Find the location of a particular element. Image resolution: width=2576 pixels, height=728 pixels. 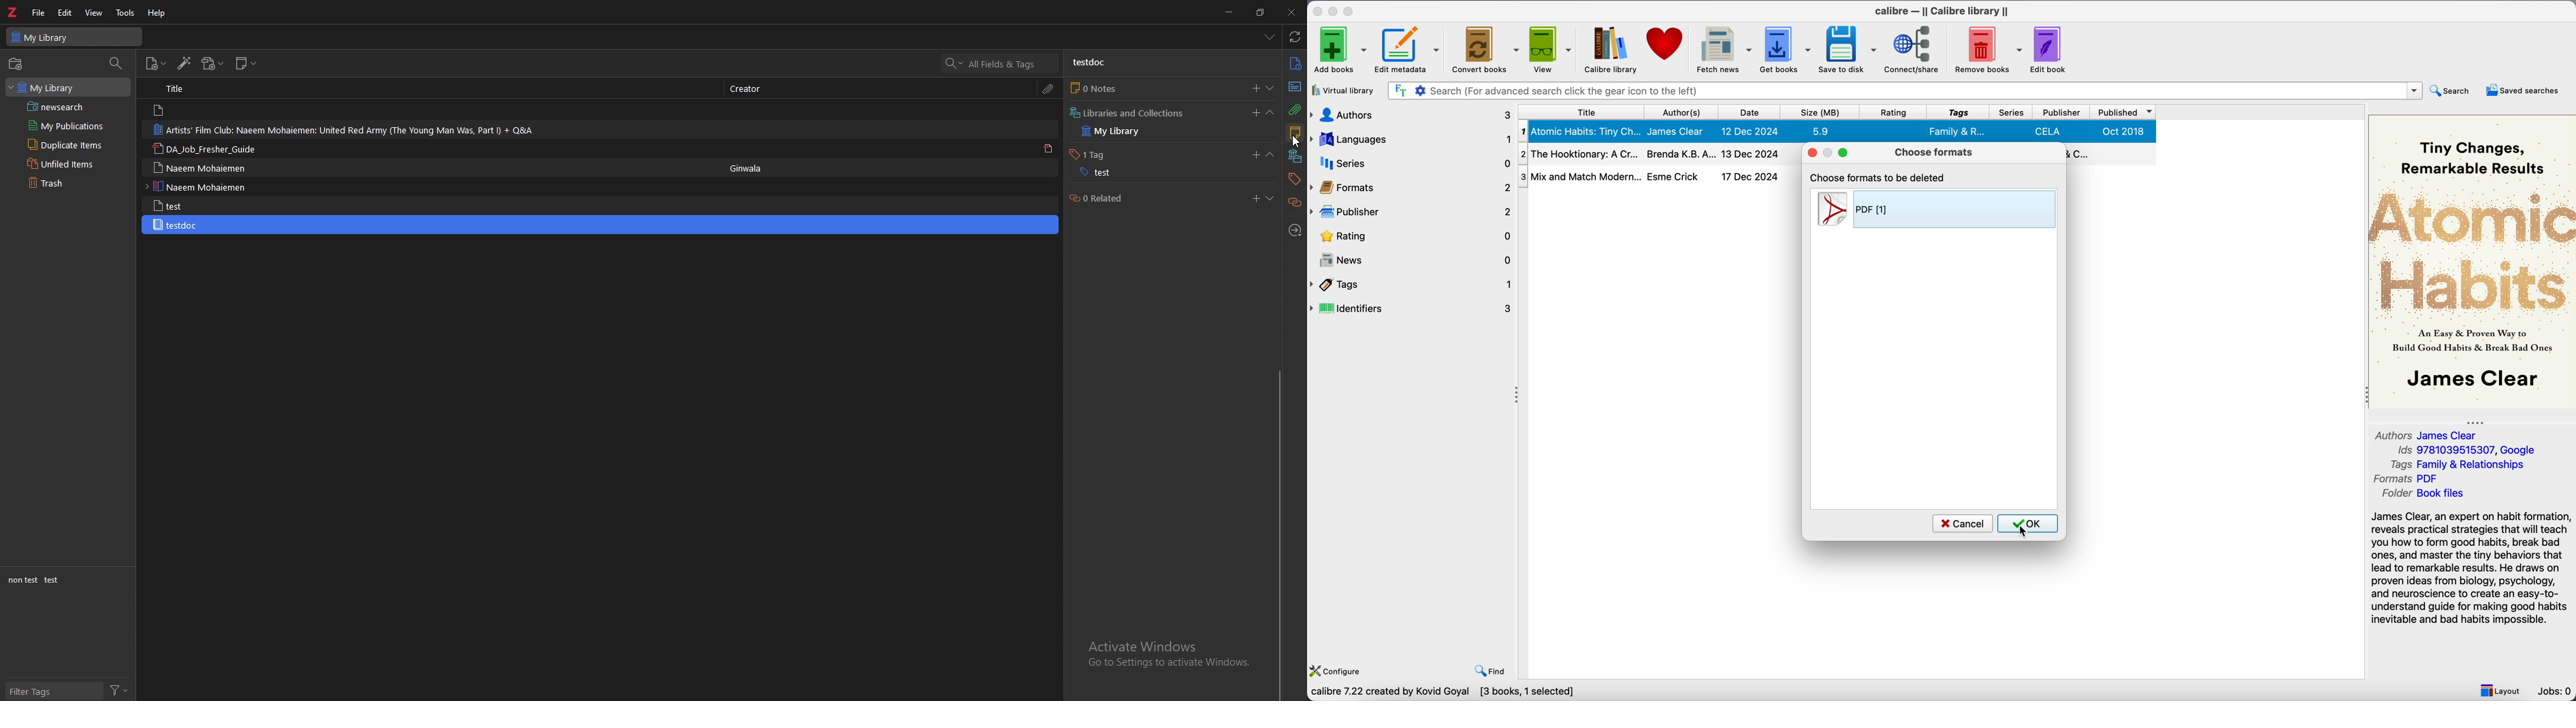

5.9 is located at coordinates (1822, 131).